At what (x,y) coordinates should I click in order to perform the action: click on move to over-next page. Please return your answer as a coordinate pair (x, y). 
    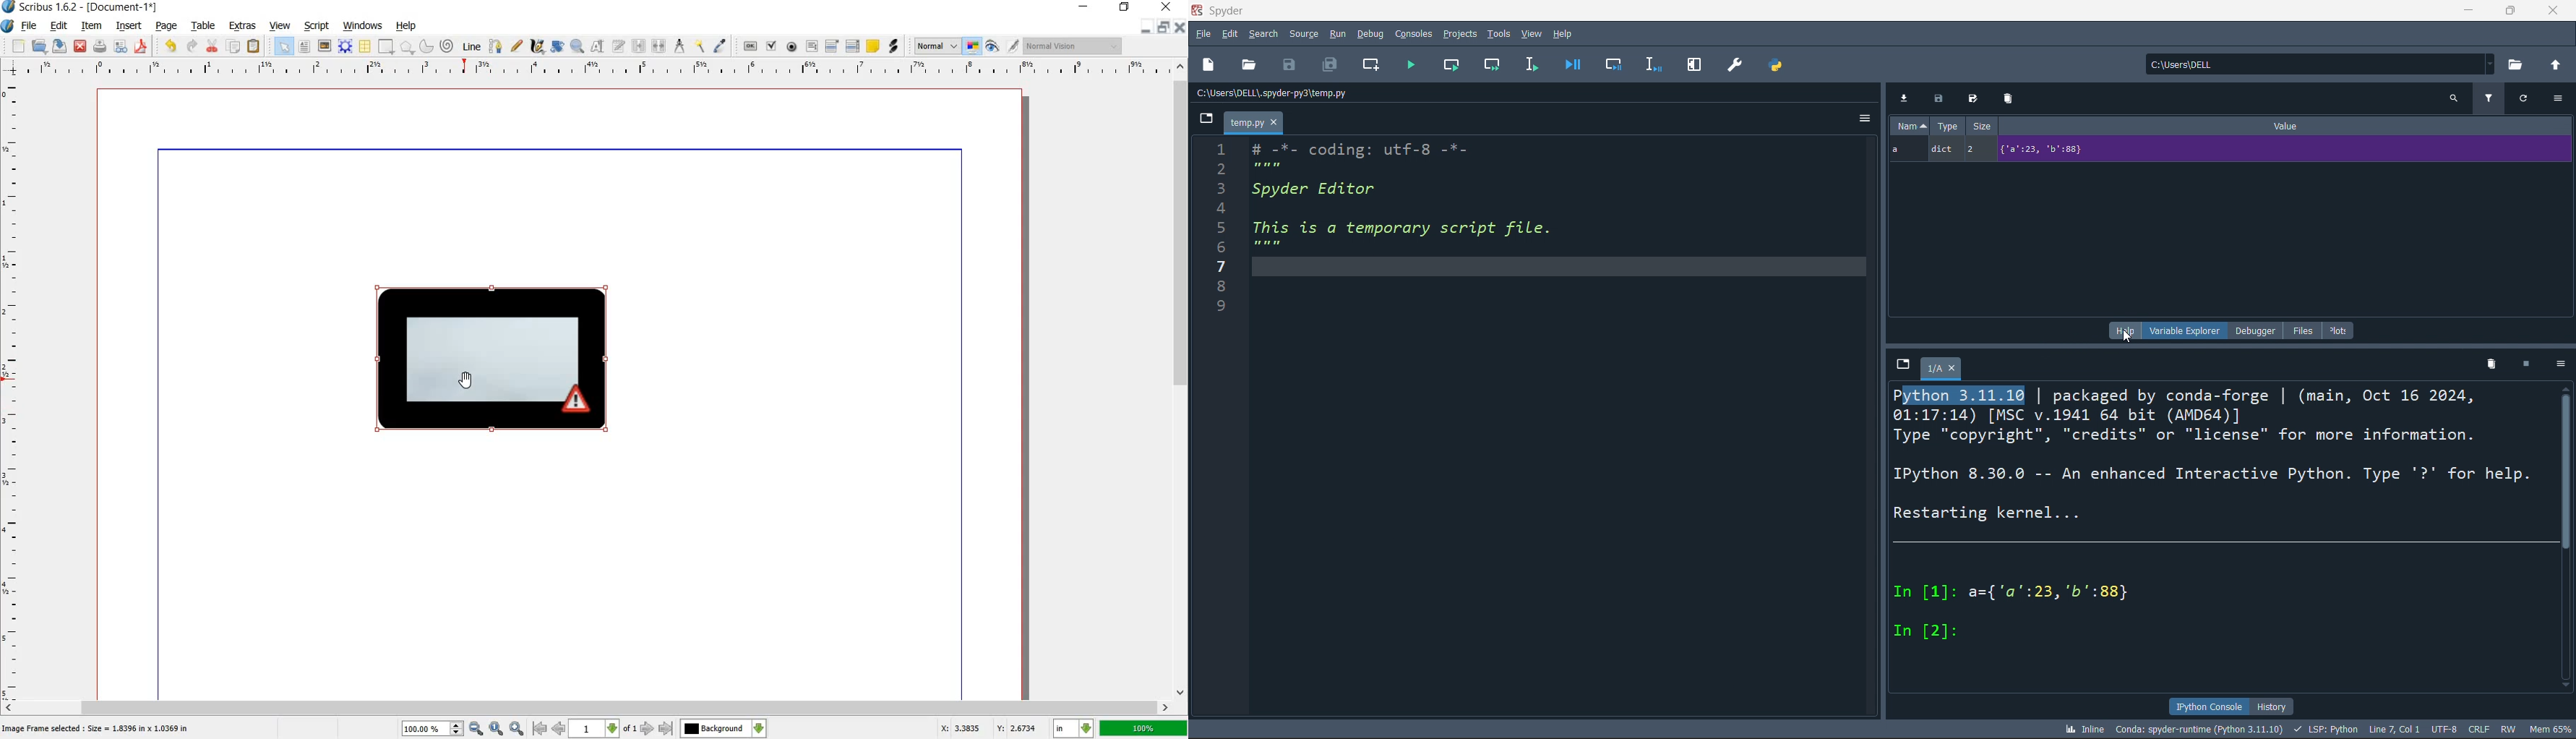
    Looking at the image, I should click on (669, 730).